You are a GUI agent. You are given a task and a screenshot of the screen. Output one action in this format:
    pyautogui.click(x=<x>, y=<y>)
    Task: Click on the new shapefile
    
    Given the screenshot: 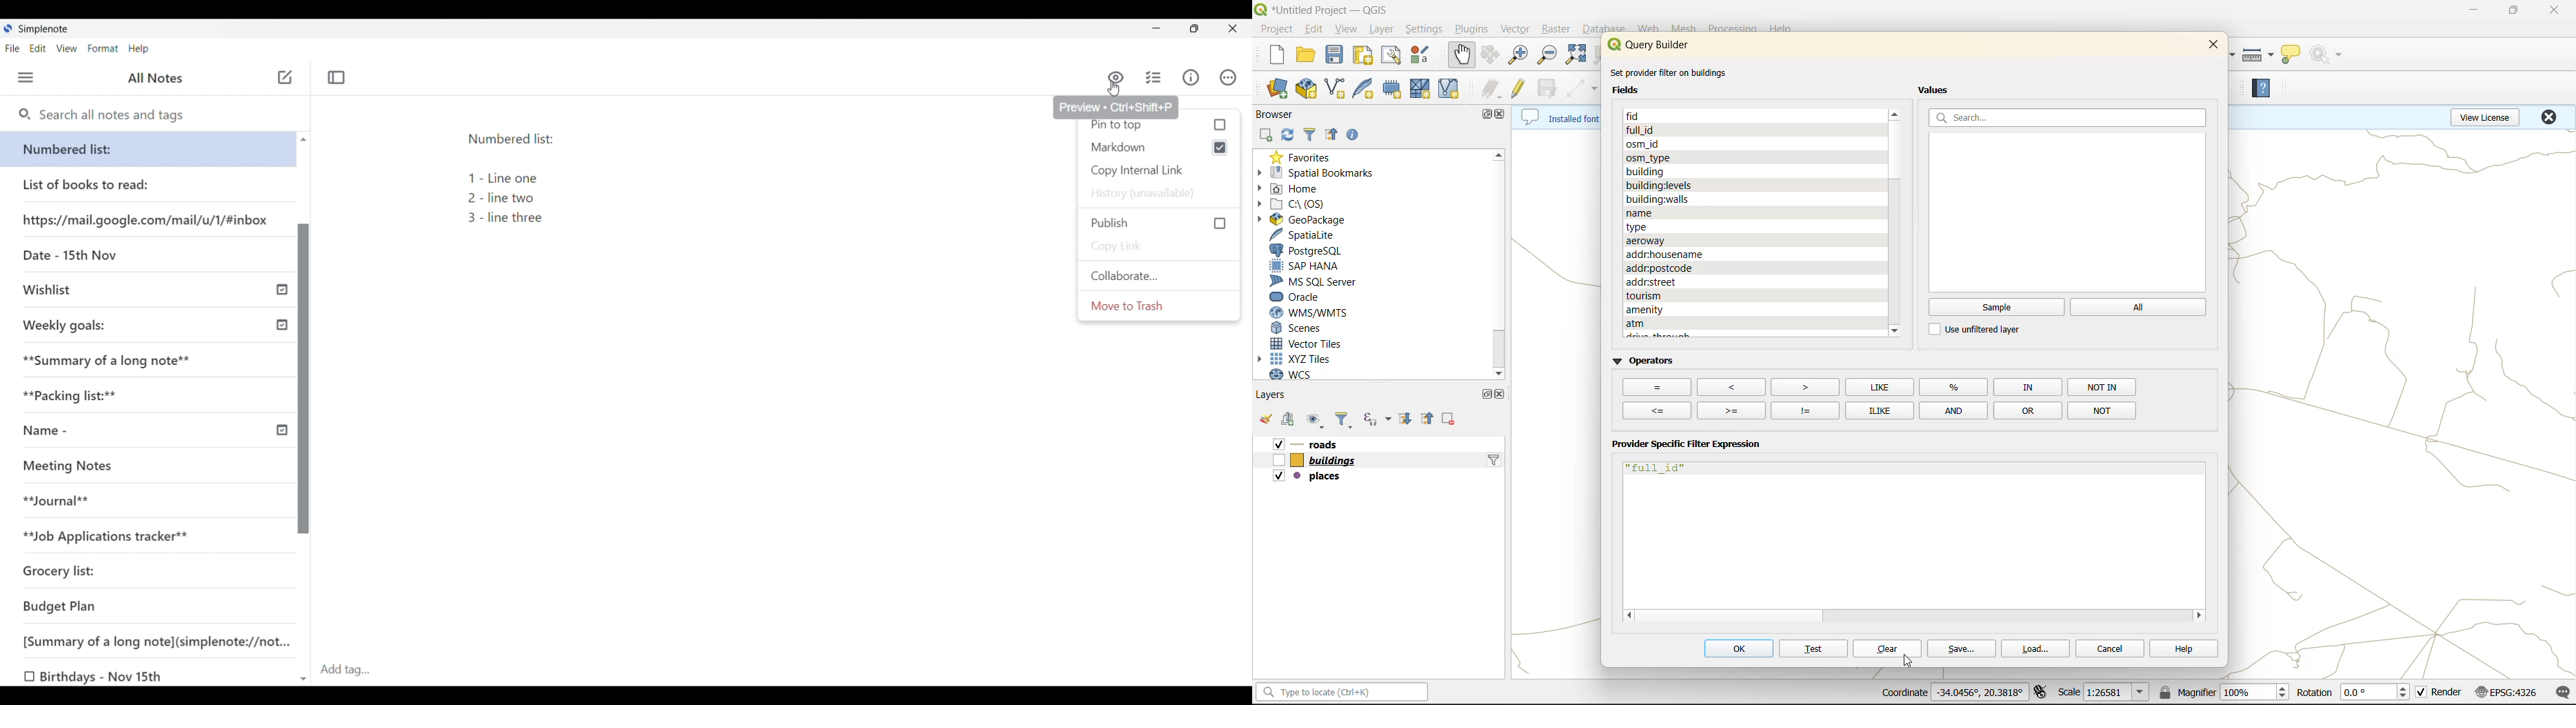 What is the action you would take?
    pyautogui.click(x=1338, y=86)
    